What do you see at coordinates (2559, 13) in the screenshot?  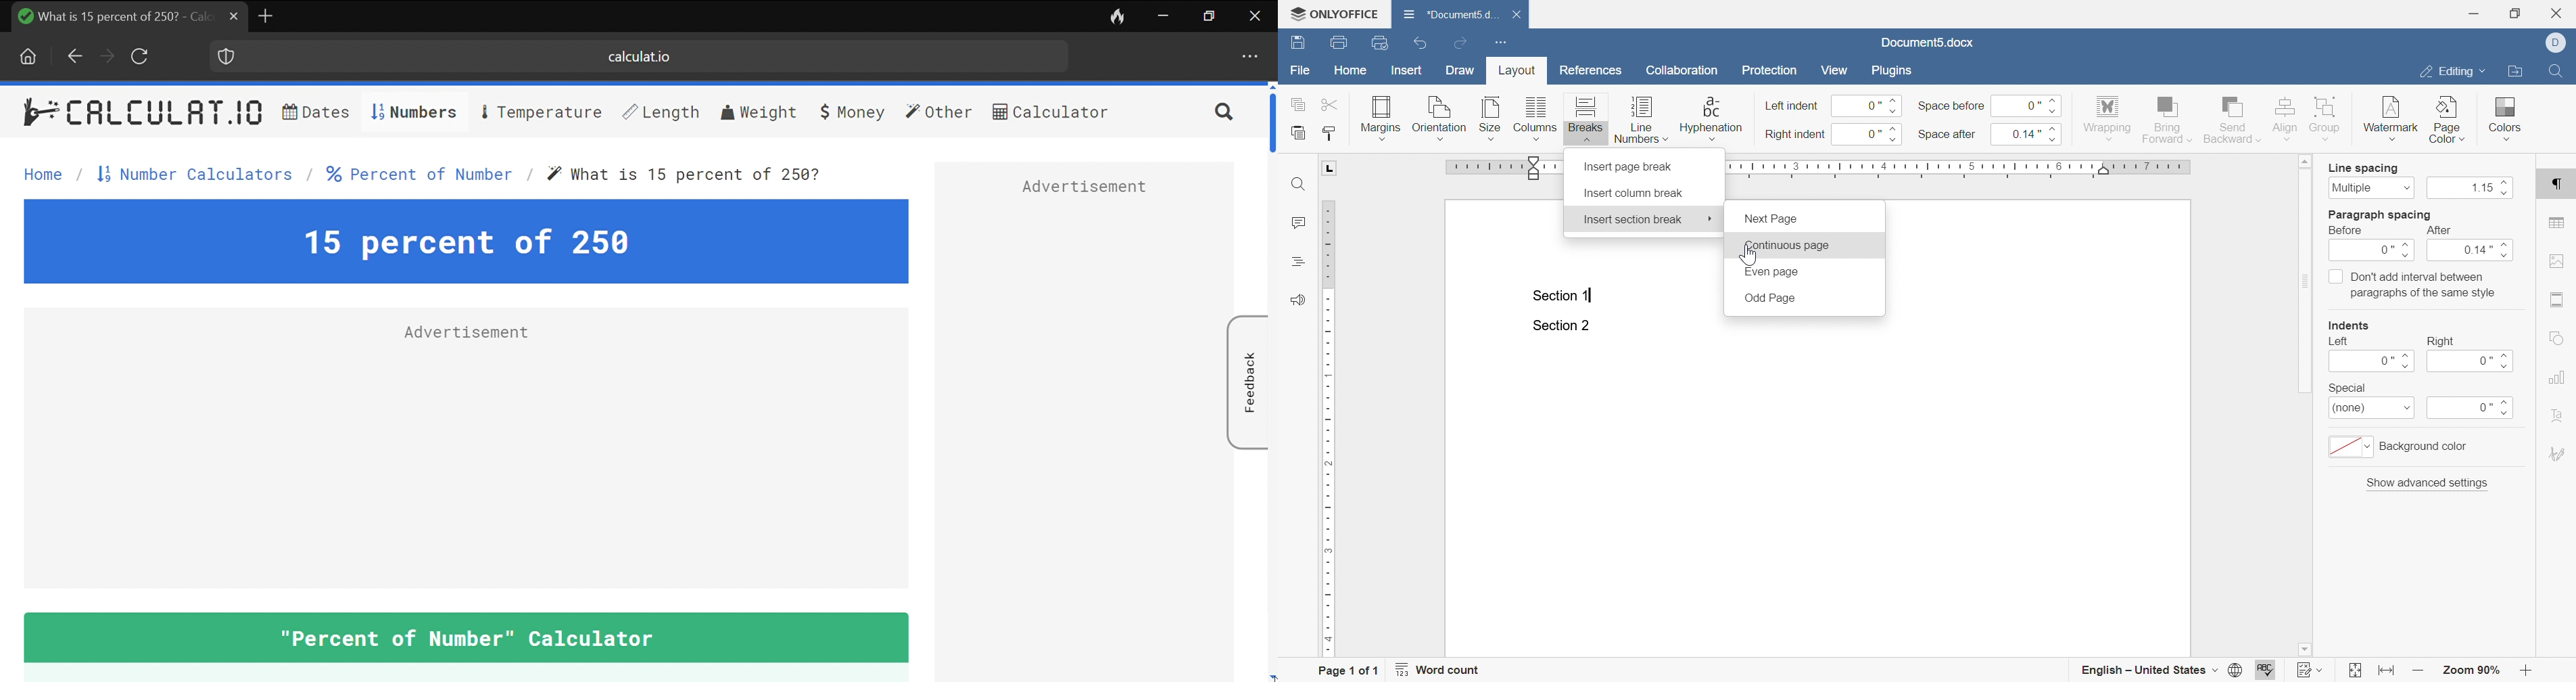 I see `close` at bounding box center [2559, 13].